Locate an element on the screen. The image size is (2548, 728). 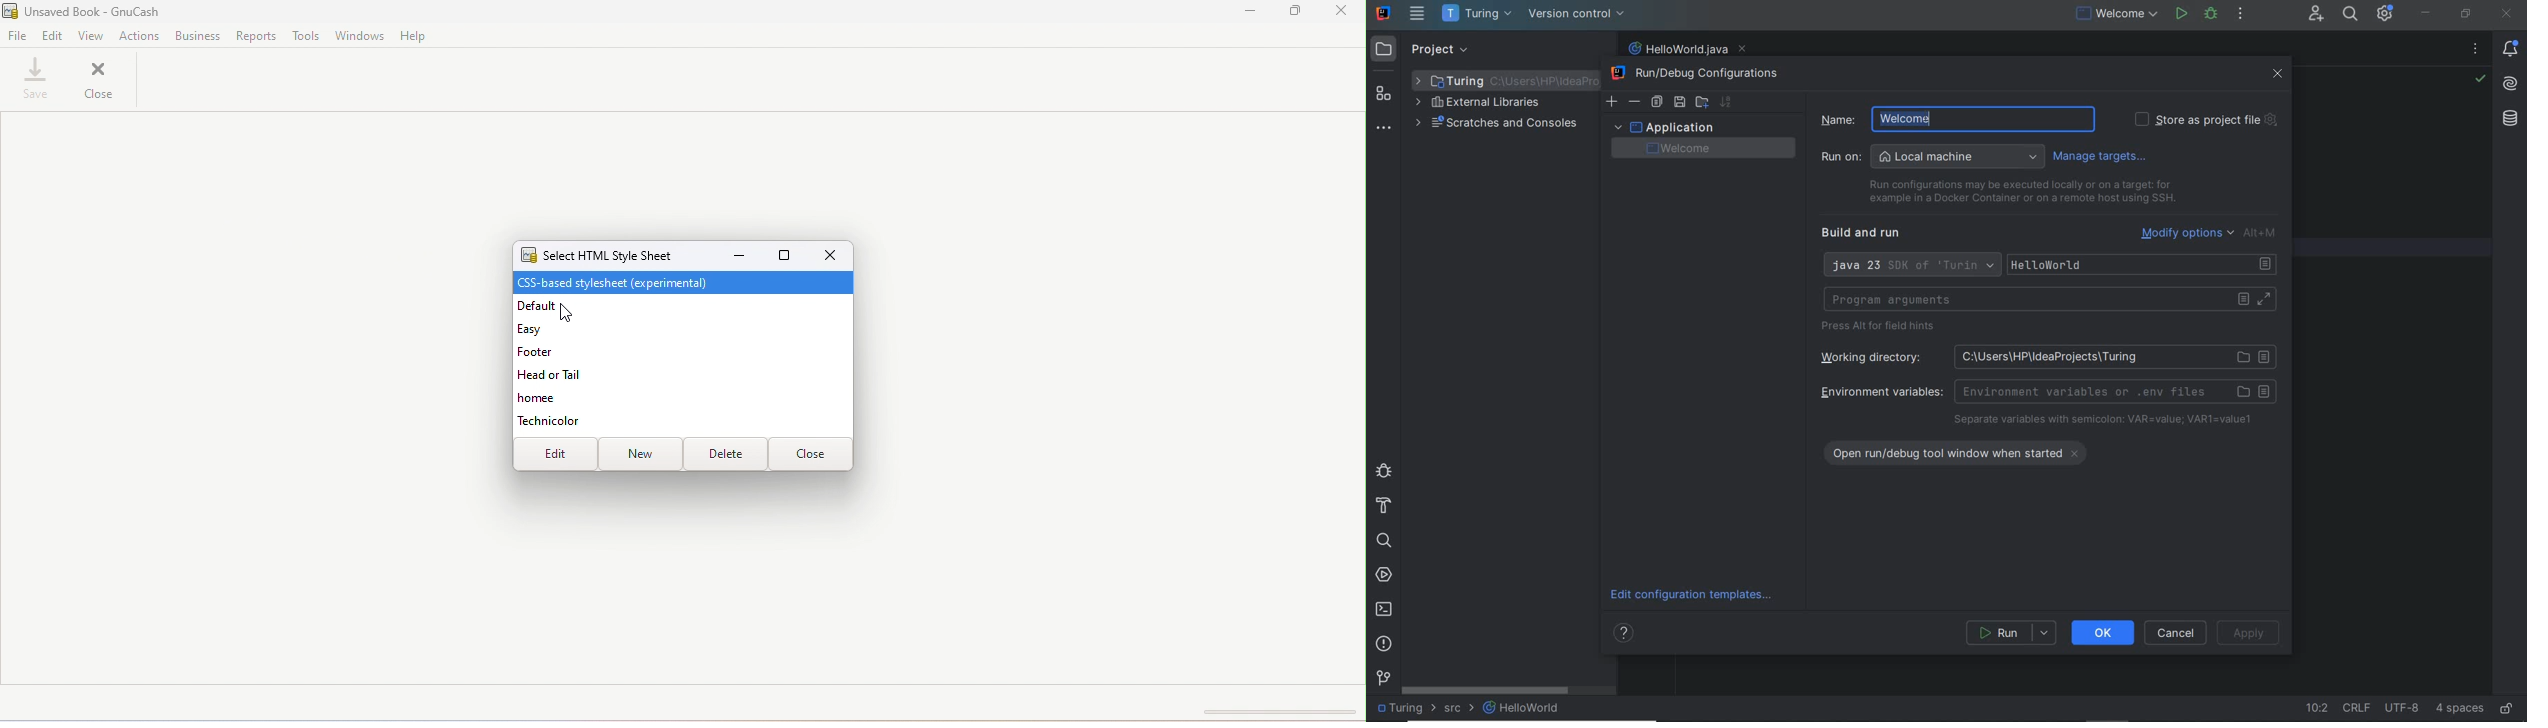
Help is located at coordinates (416, 36).